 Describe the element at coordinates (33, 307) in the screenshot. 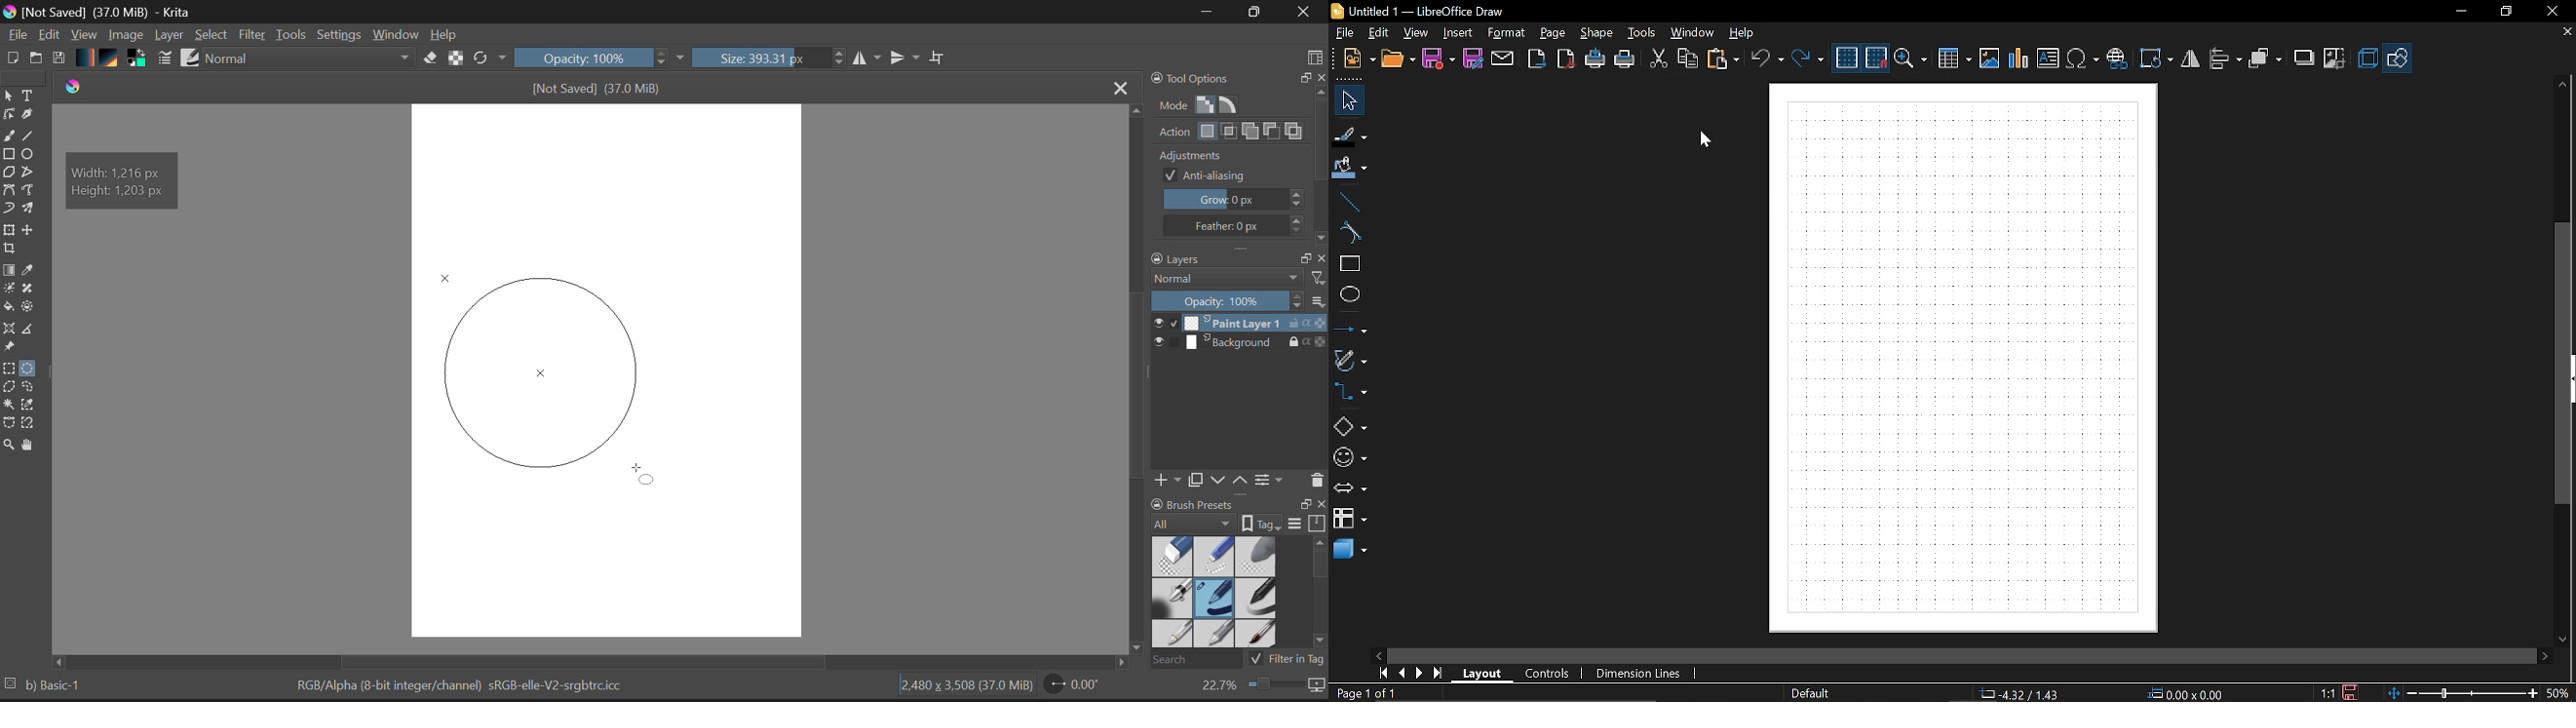

I see `Enclose and Fill` at that location.